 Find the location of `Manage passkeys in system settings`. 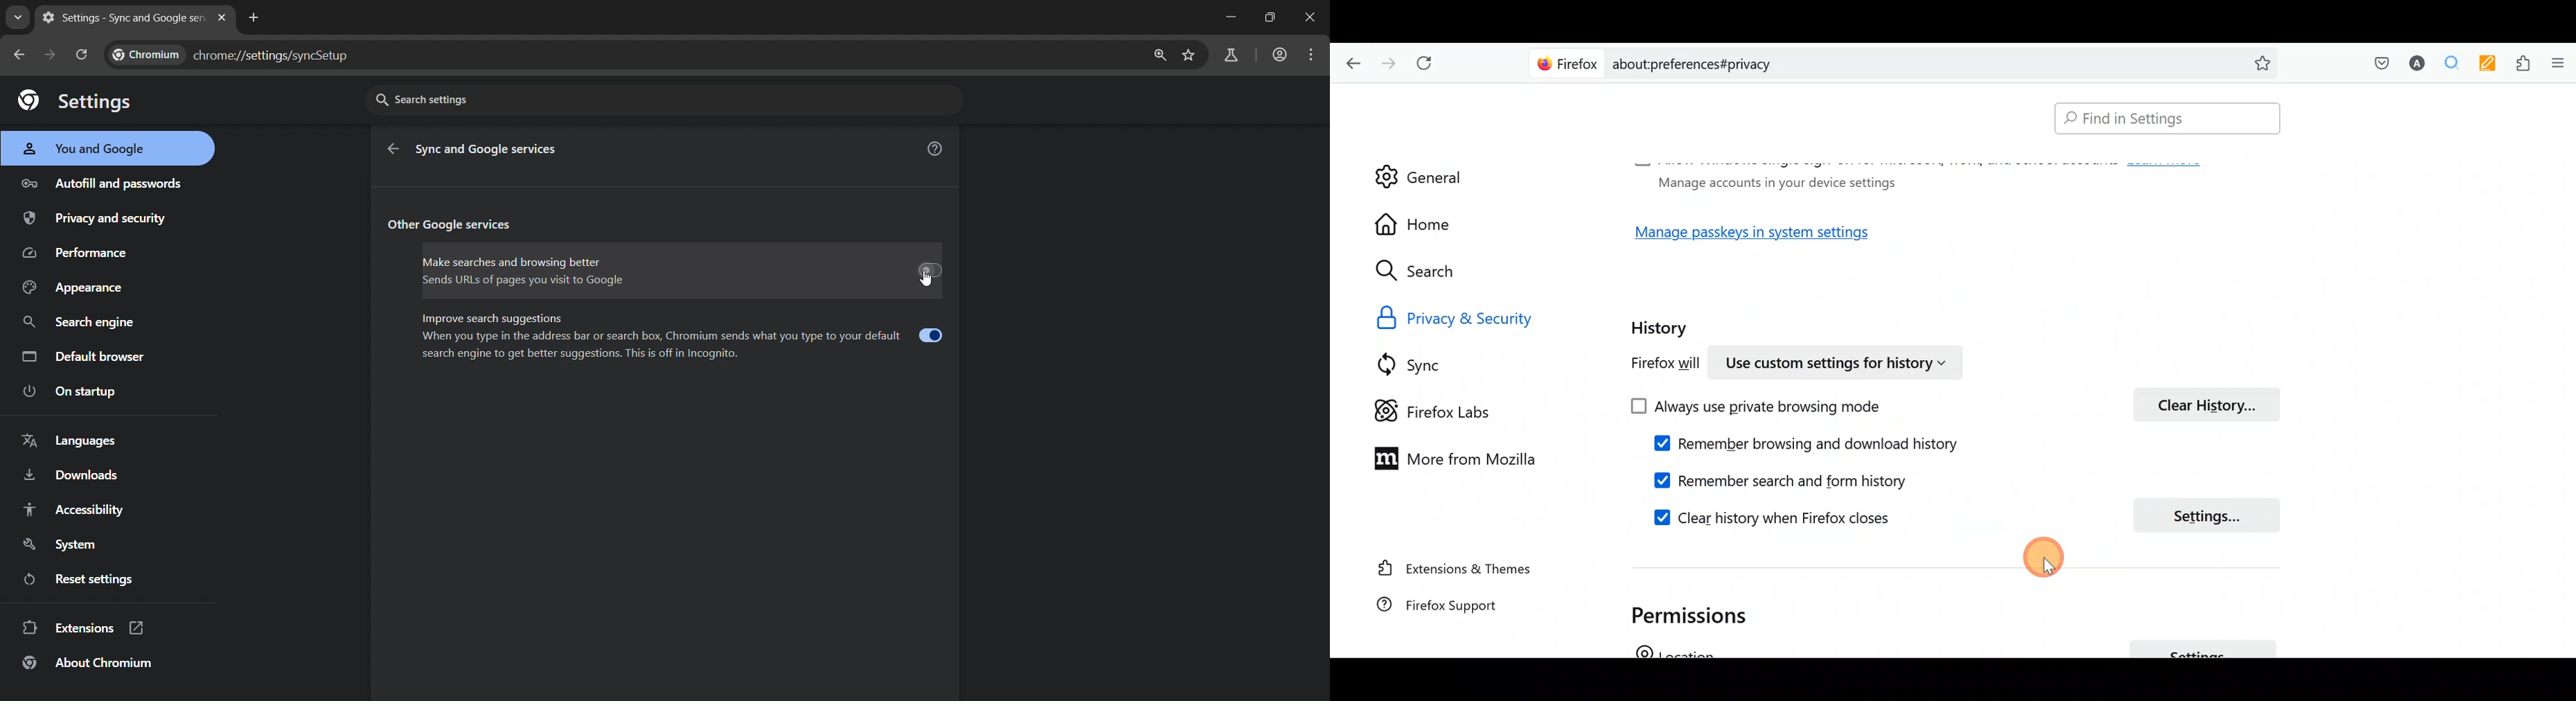

Manage passkeys in system settings is located at coordinates (1764, 234).